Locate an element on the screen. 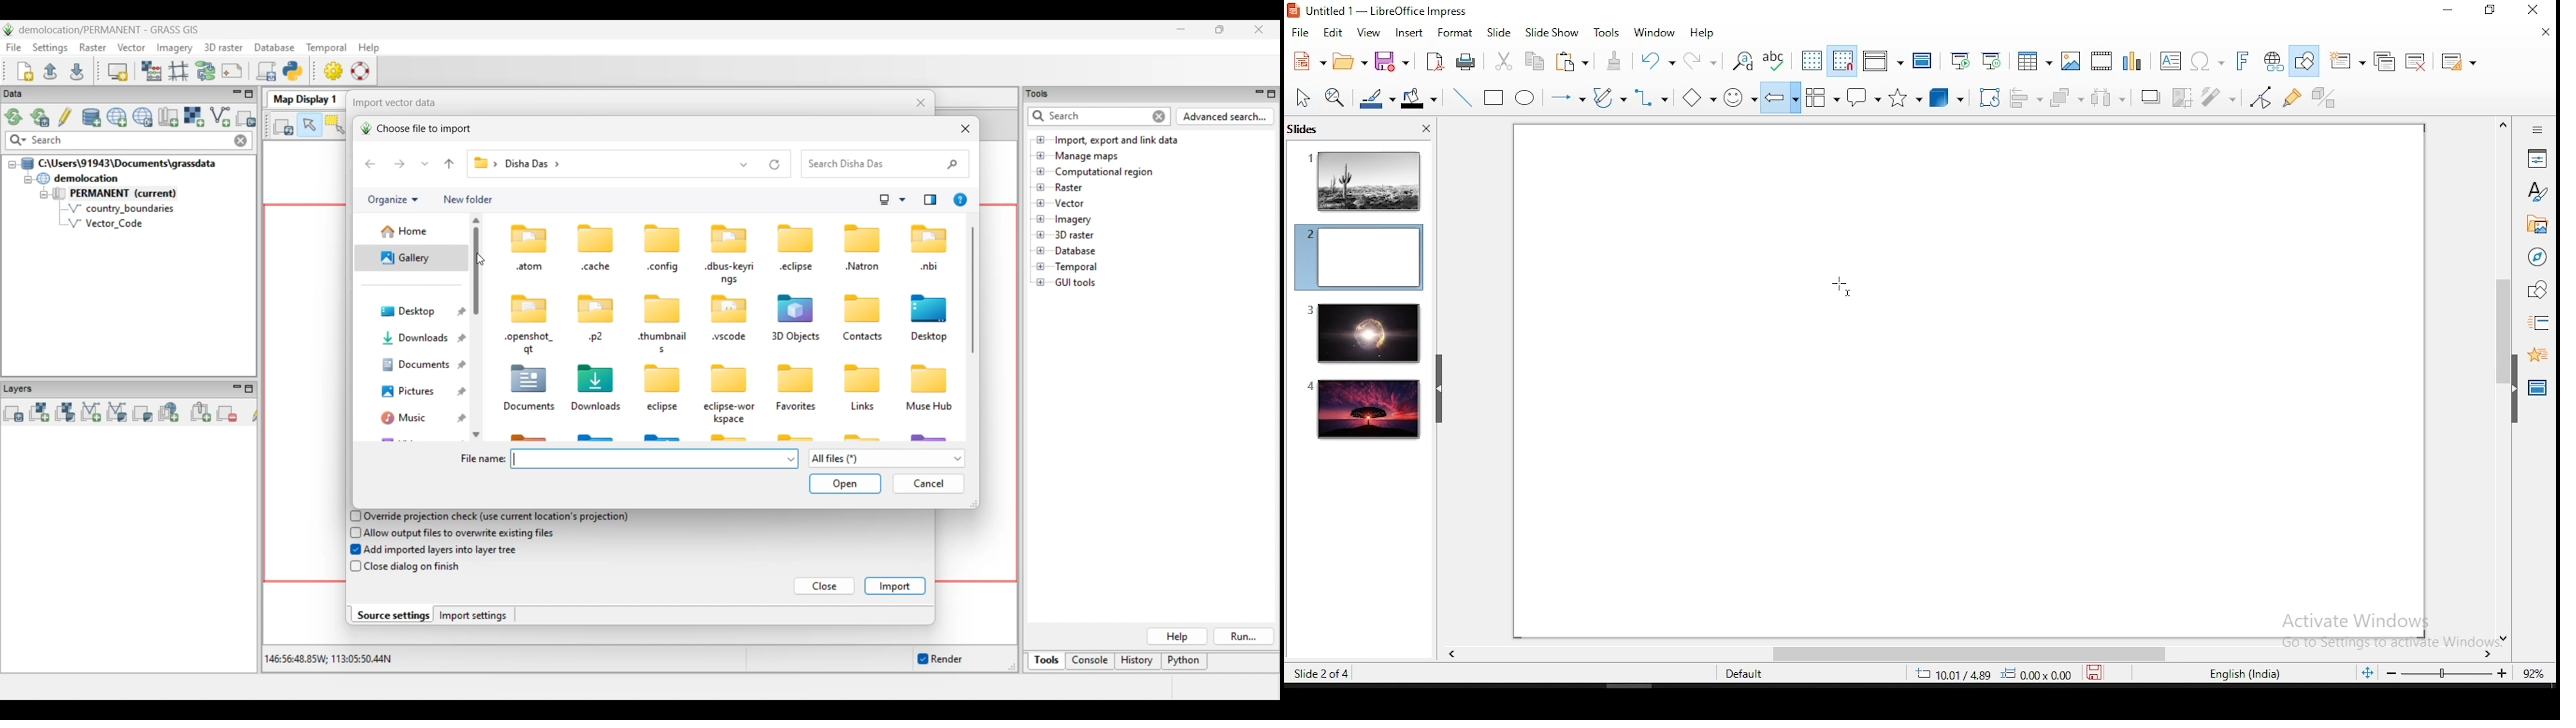 The image size is (2576, 728). rectangle is located at coordinates (1495, 99).